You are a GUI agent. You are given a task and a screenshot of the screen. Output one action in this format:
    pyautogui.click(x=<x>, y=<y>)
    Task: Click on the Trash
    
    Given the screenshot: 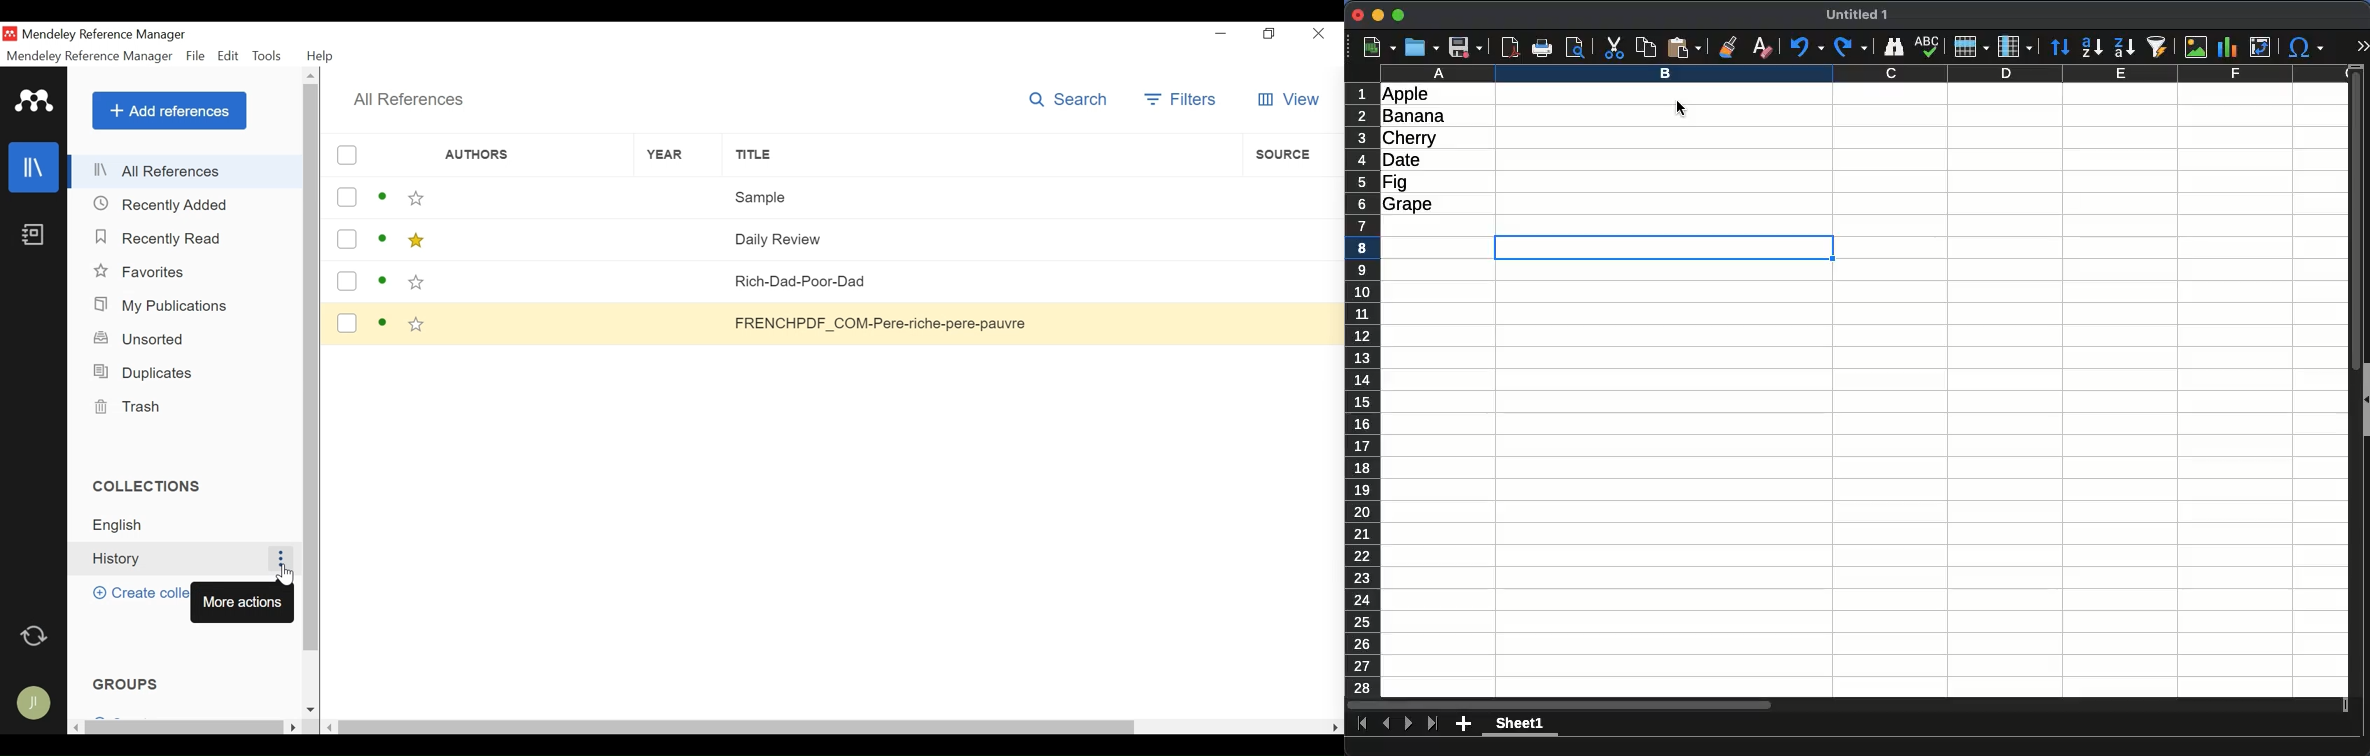 What is the action you would take?
    pyautogui.click(x=132, y=407)
    